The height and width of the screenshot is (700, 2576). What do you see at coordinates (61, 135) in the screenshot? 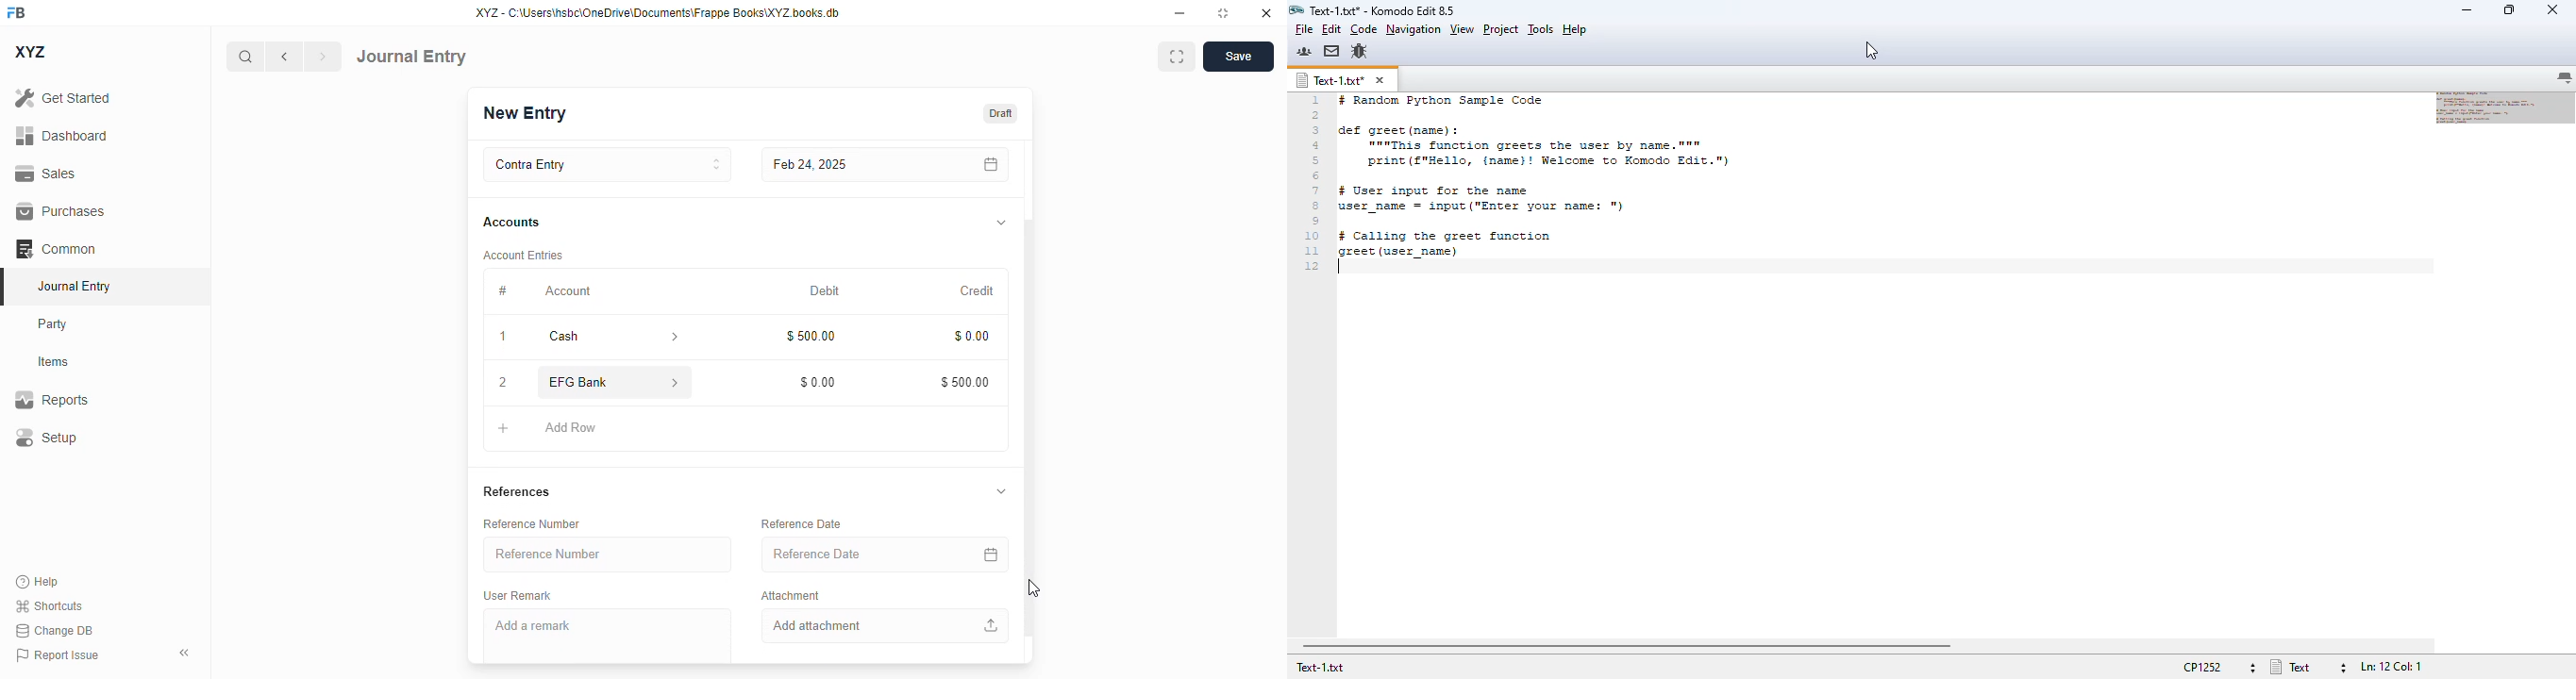
I see `dashboard` at bounding box center [61, 135].